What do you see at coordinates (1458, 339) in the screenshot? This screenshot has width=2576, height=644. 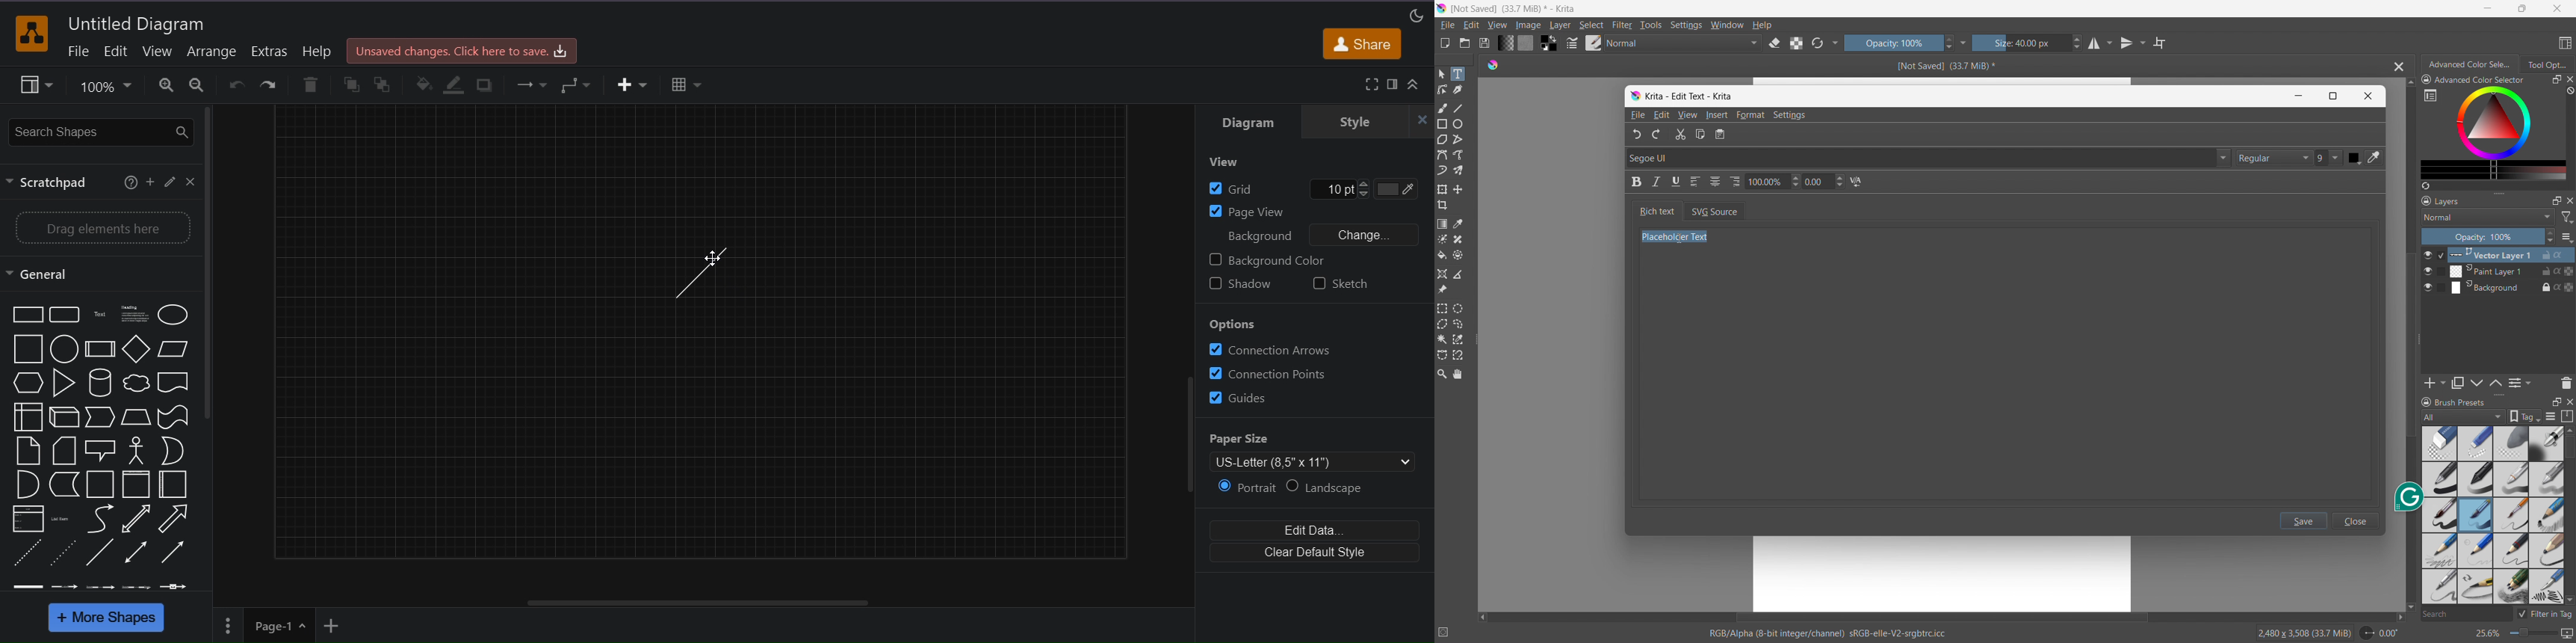 I see `same color selection tool` at bounding box center [1458, 339].